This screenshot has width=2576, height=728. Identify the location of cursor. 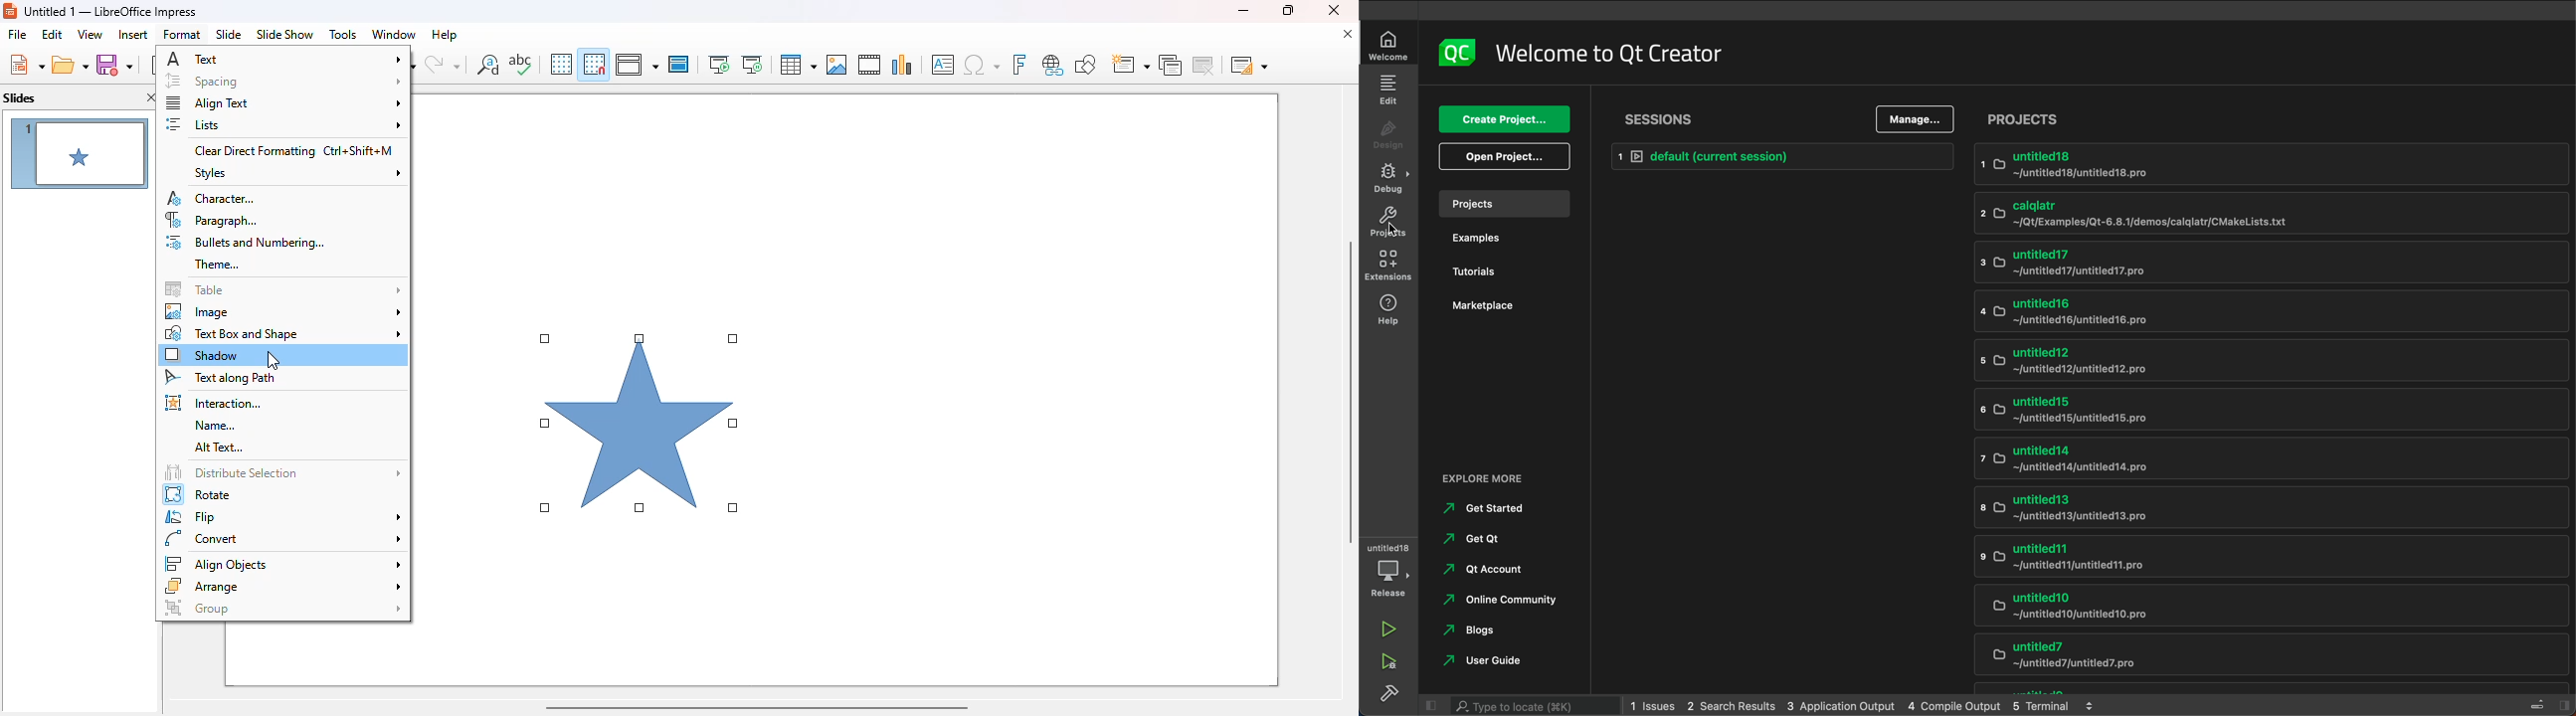
(274, 360).